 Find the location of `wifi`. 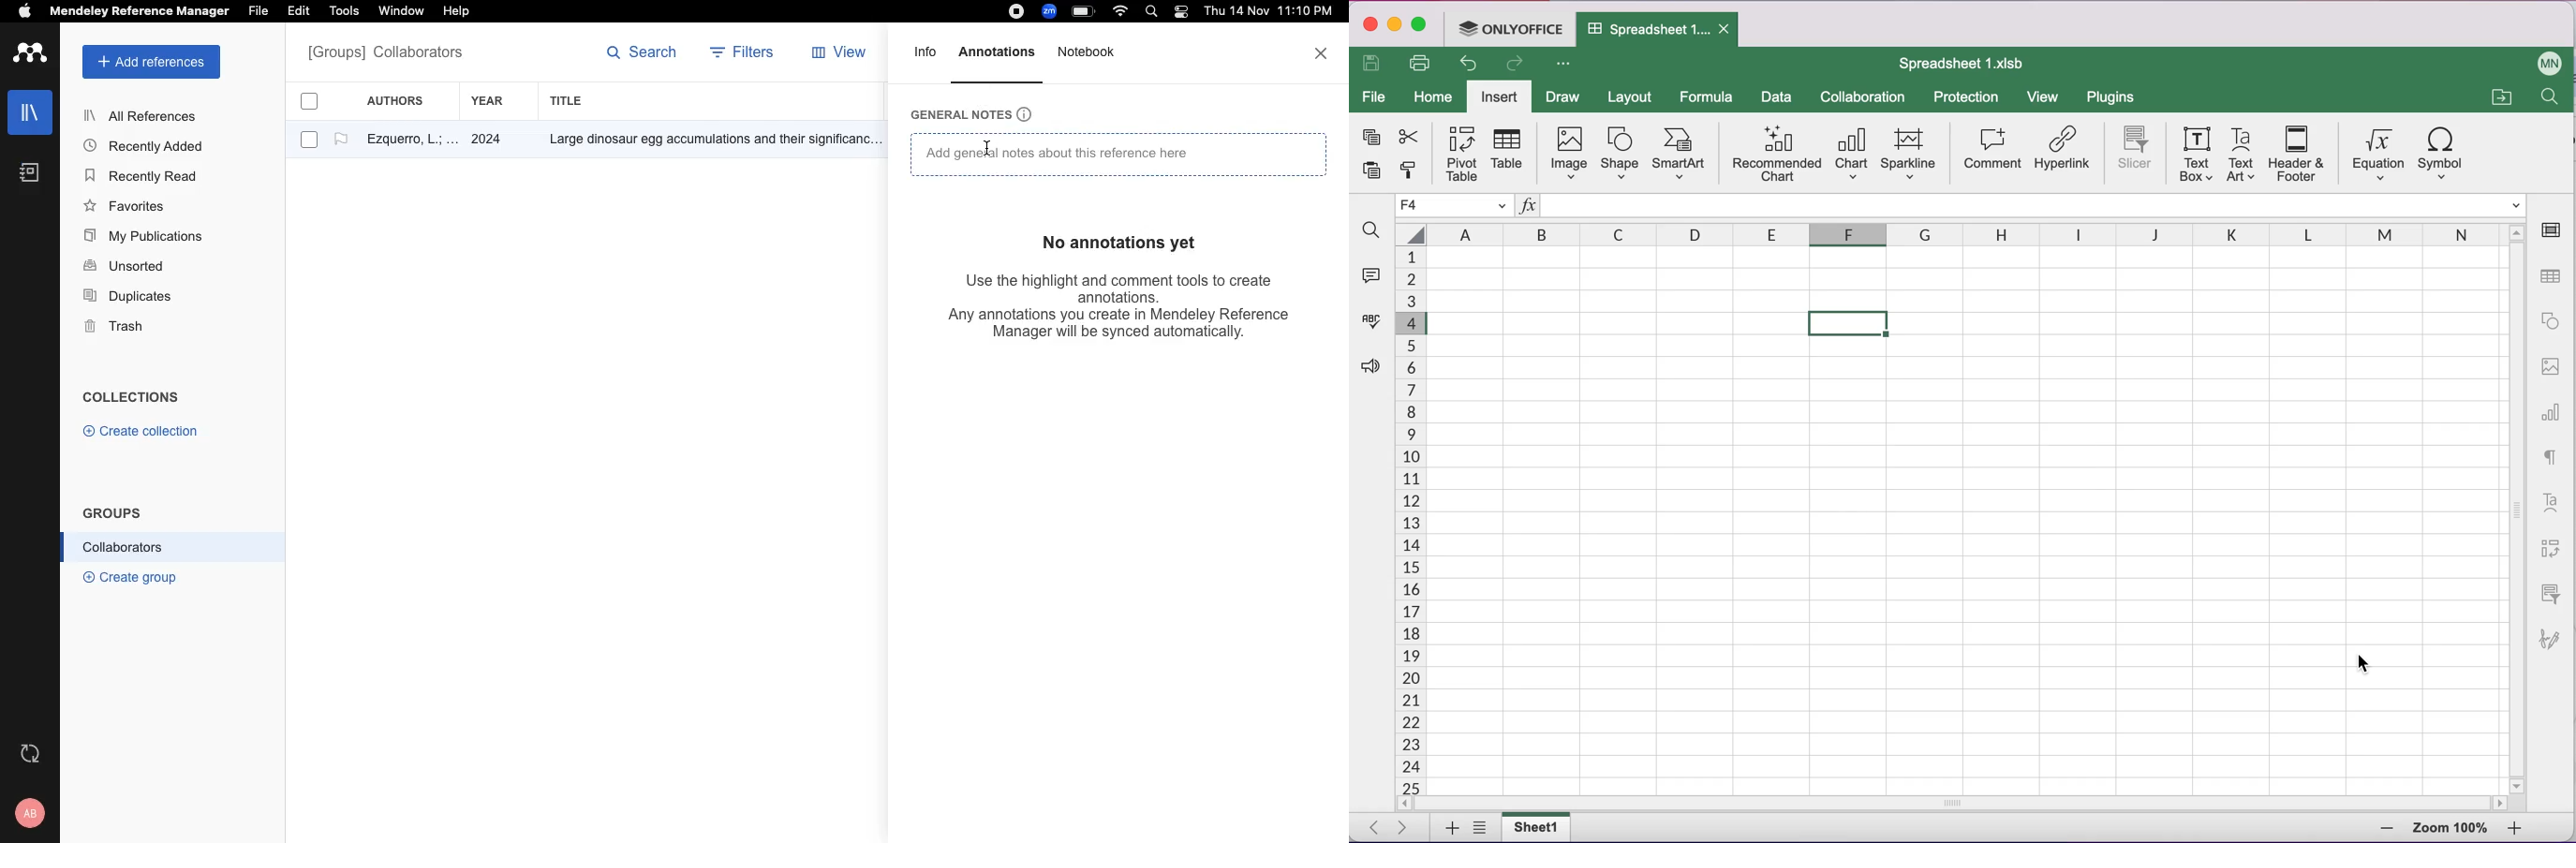

wifi is located at coordinates (1123, 11).